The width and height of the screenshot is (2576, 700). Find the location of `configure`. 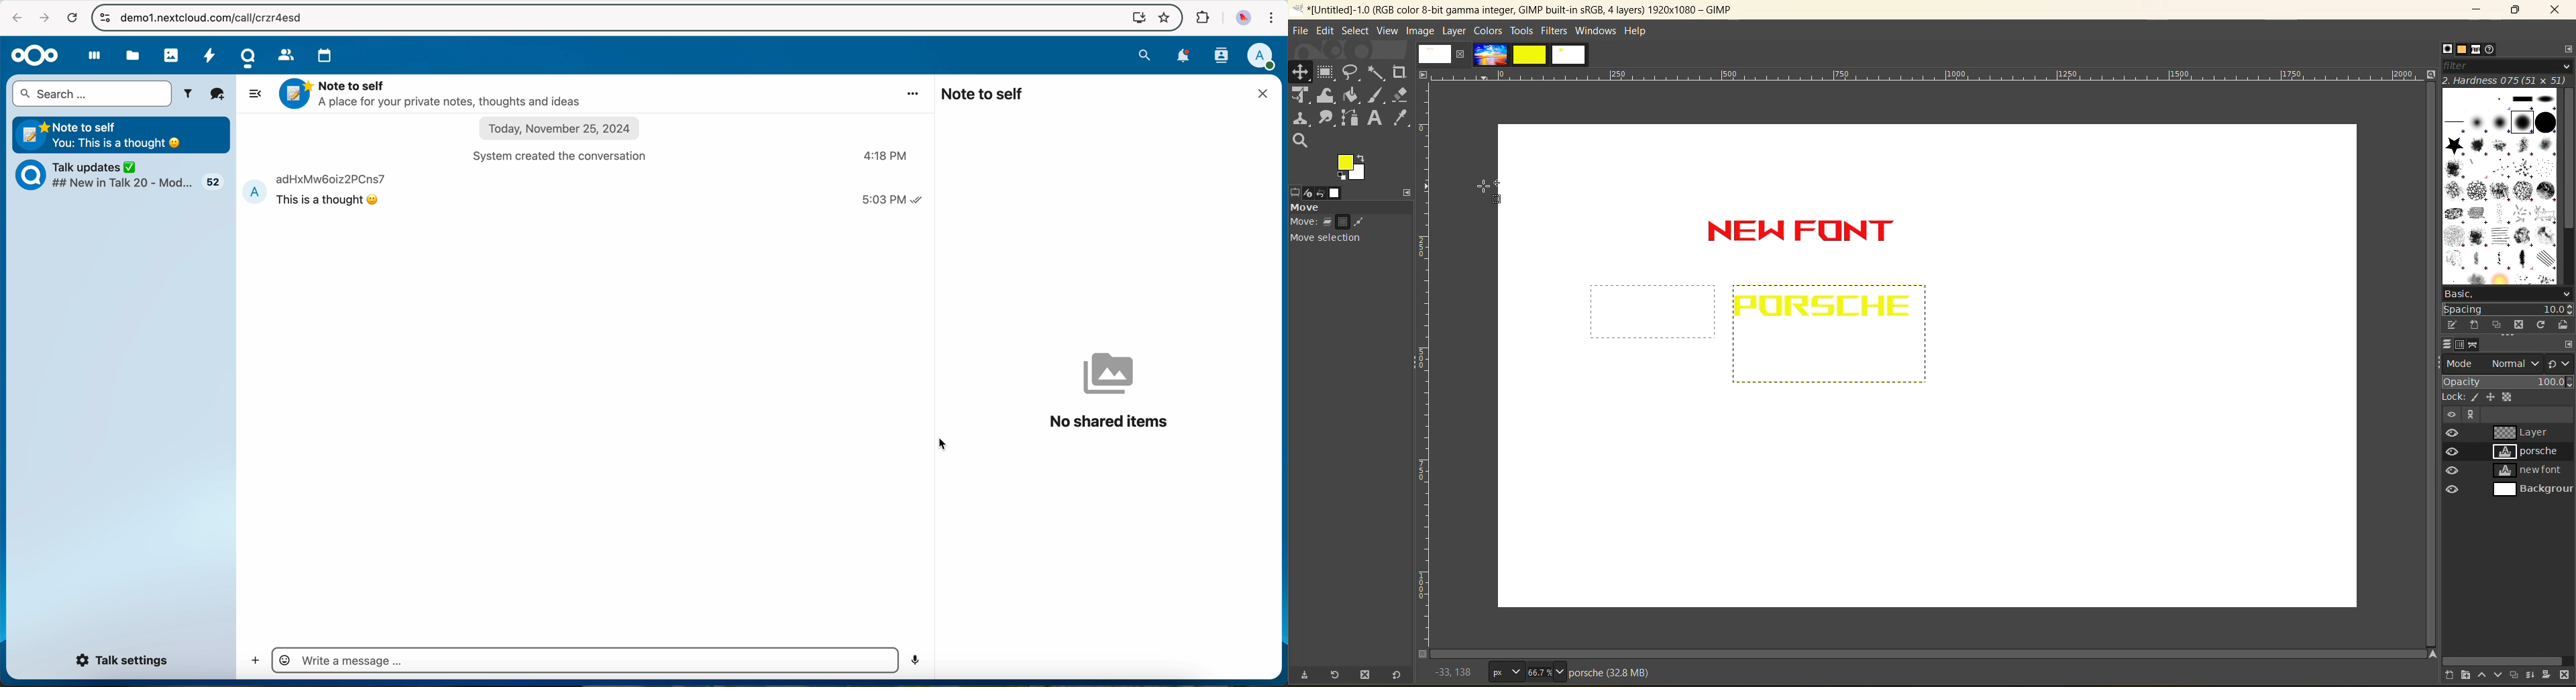

configure is located at coordinates (2568, 48).